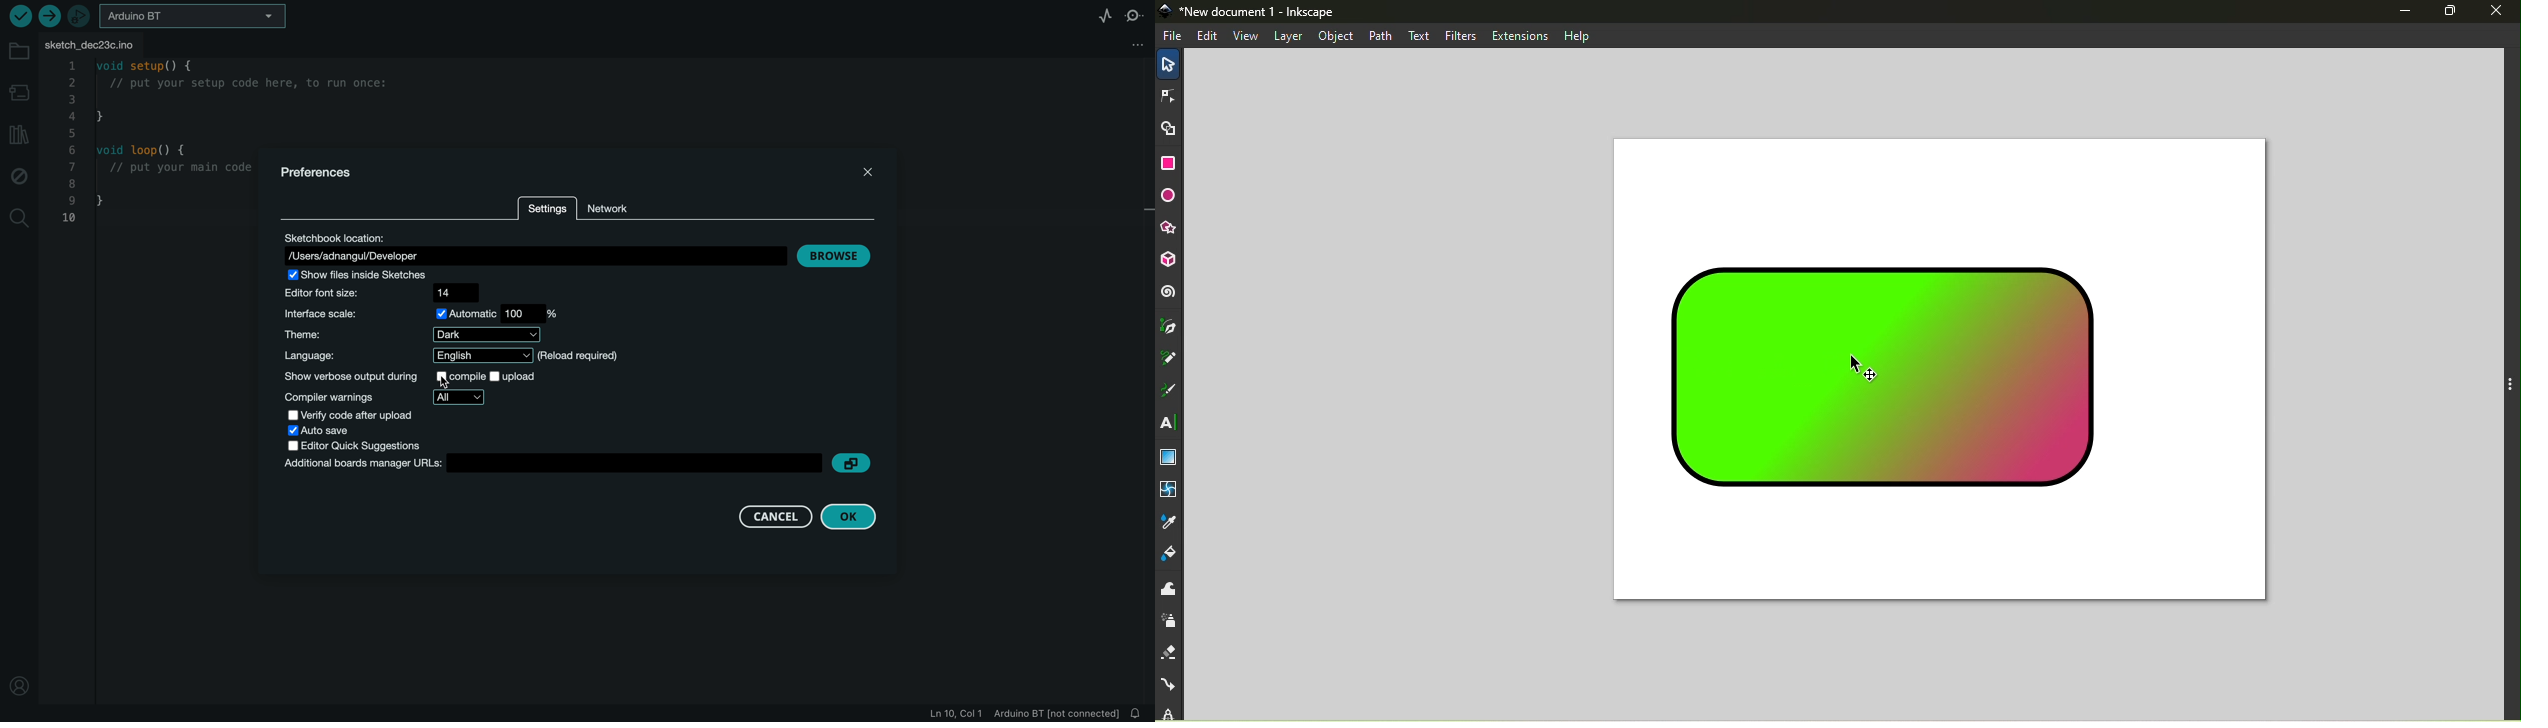 The width and height of the screenshot is (2548, 728). I want to click on theme, so click(414, 336).